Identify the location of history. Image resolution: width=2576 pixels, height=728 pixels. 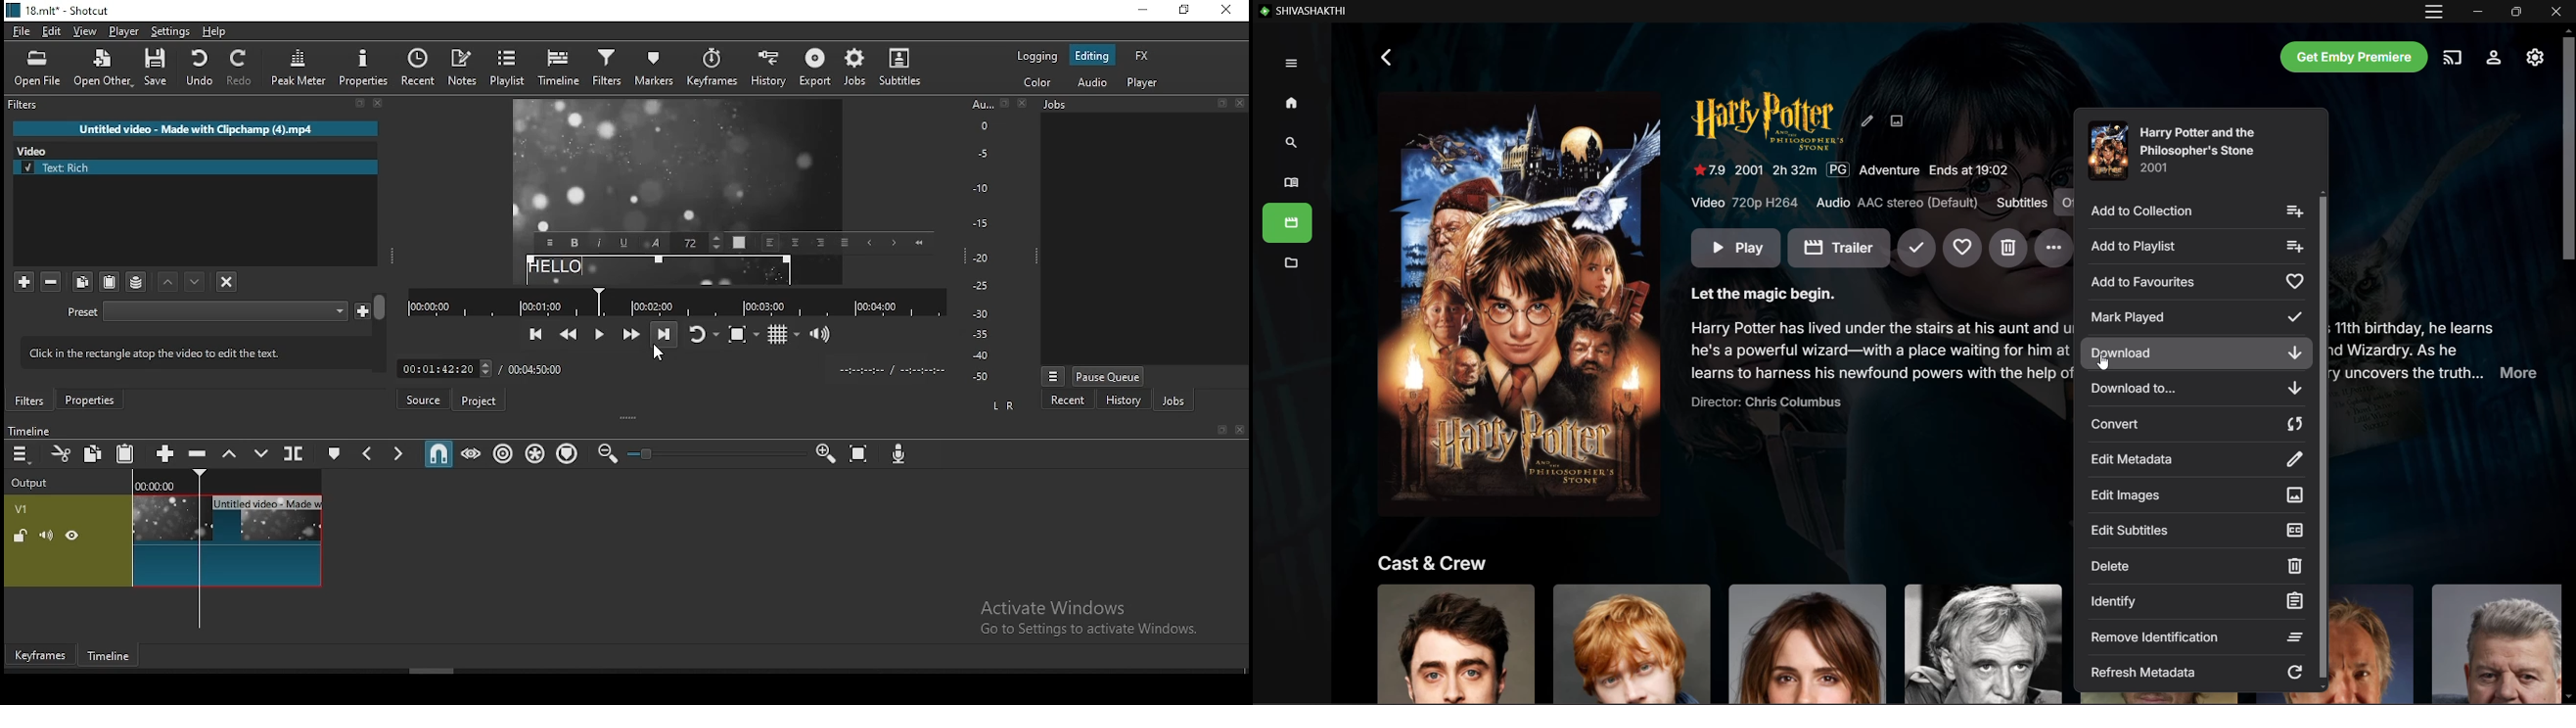
(767, 71).